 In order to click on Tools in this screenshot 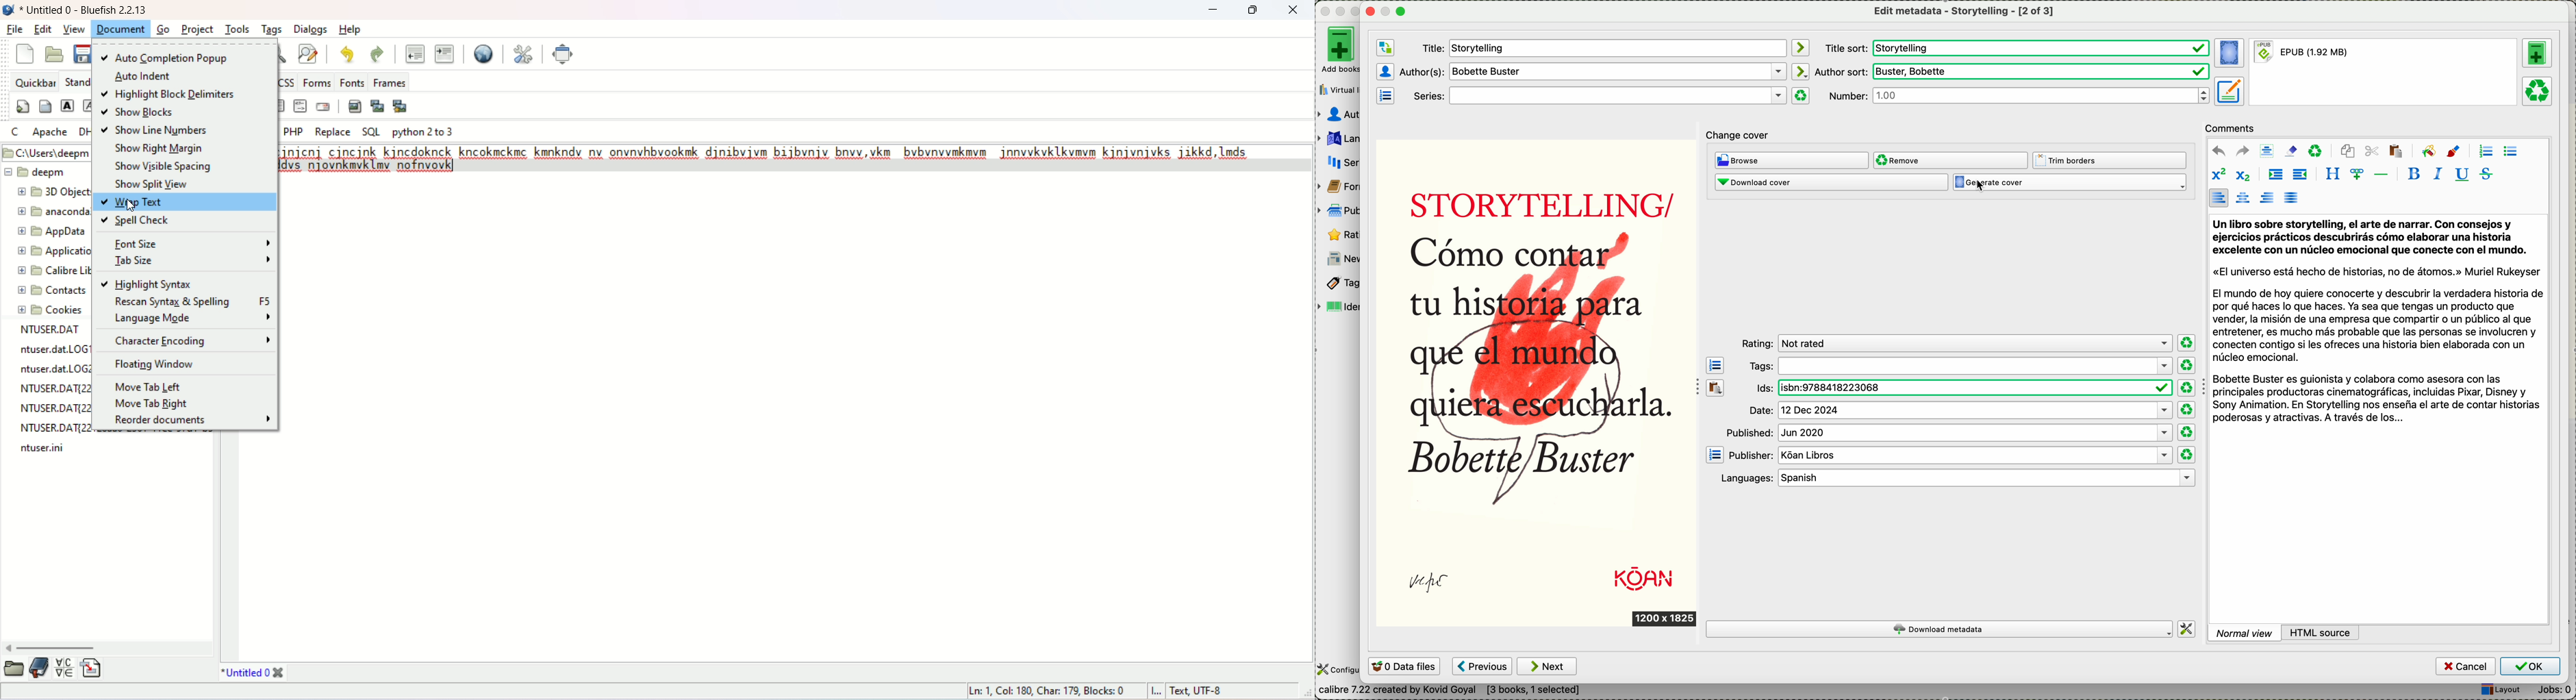, I will do `click(235, 27)`.